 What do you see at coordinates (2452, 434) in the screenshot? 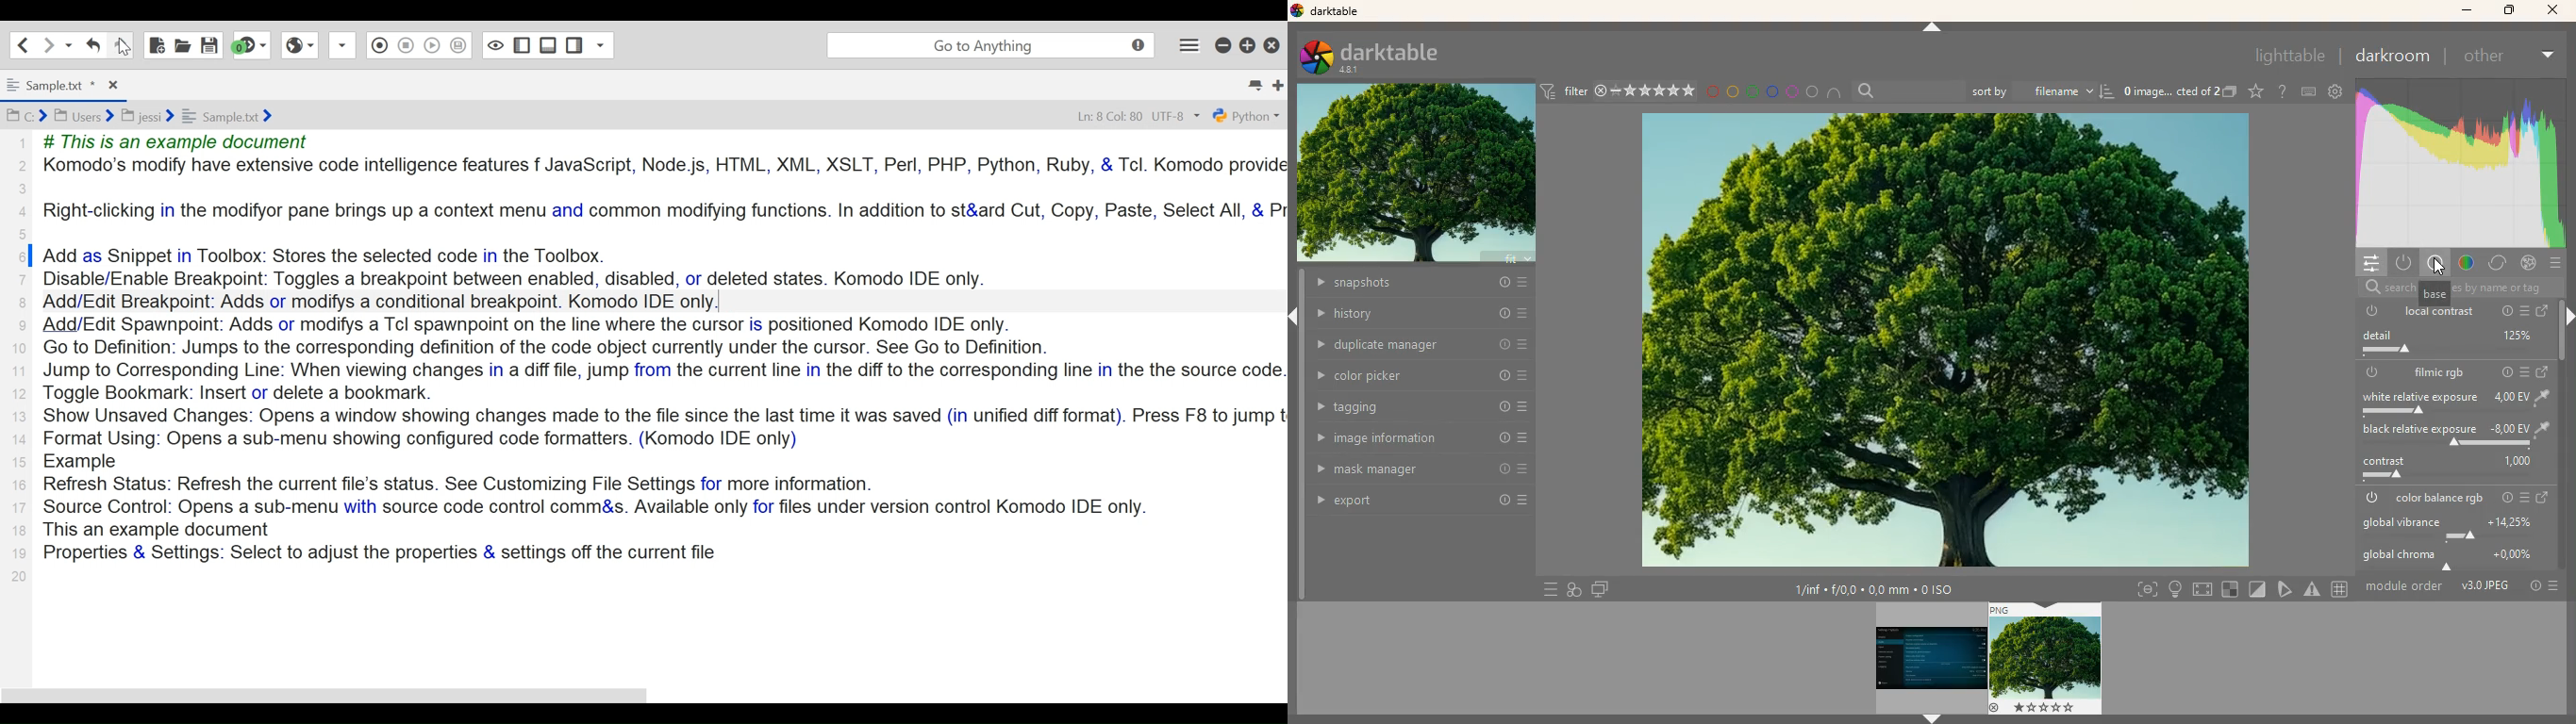
I see `black relative exposure` at bounding box center [2452, 434].